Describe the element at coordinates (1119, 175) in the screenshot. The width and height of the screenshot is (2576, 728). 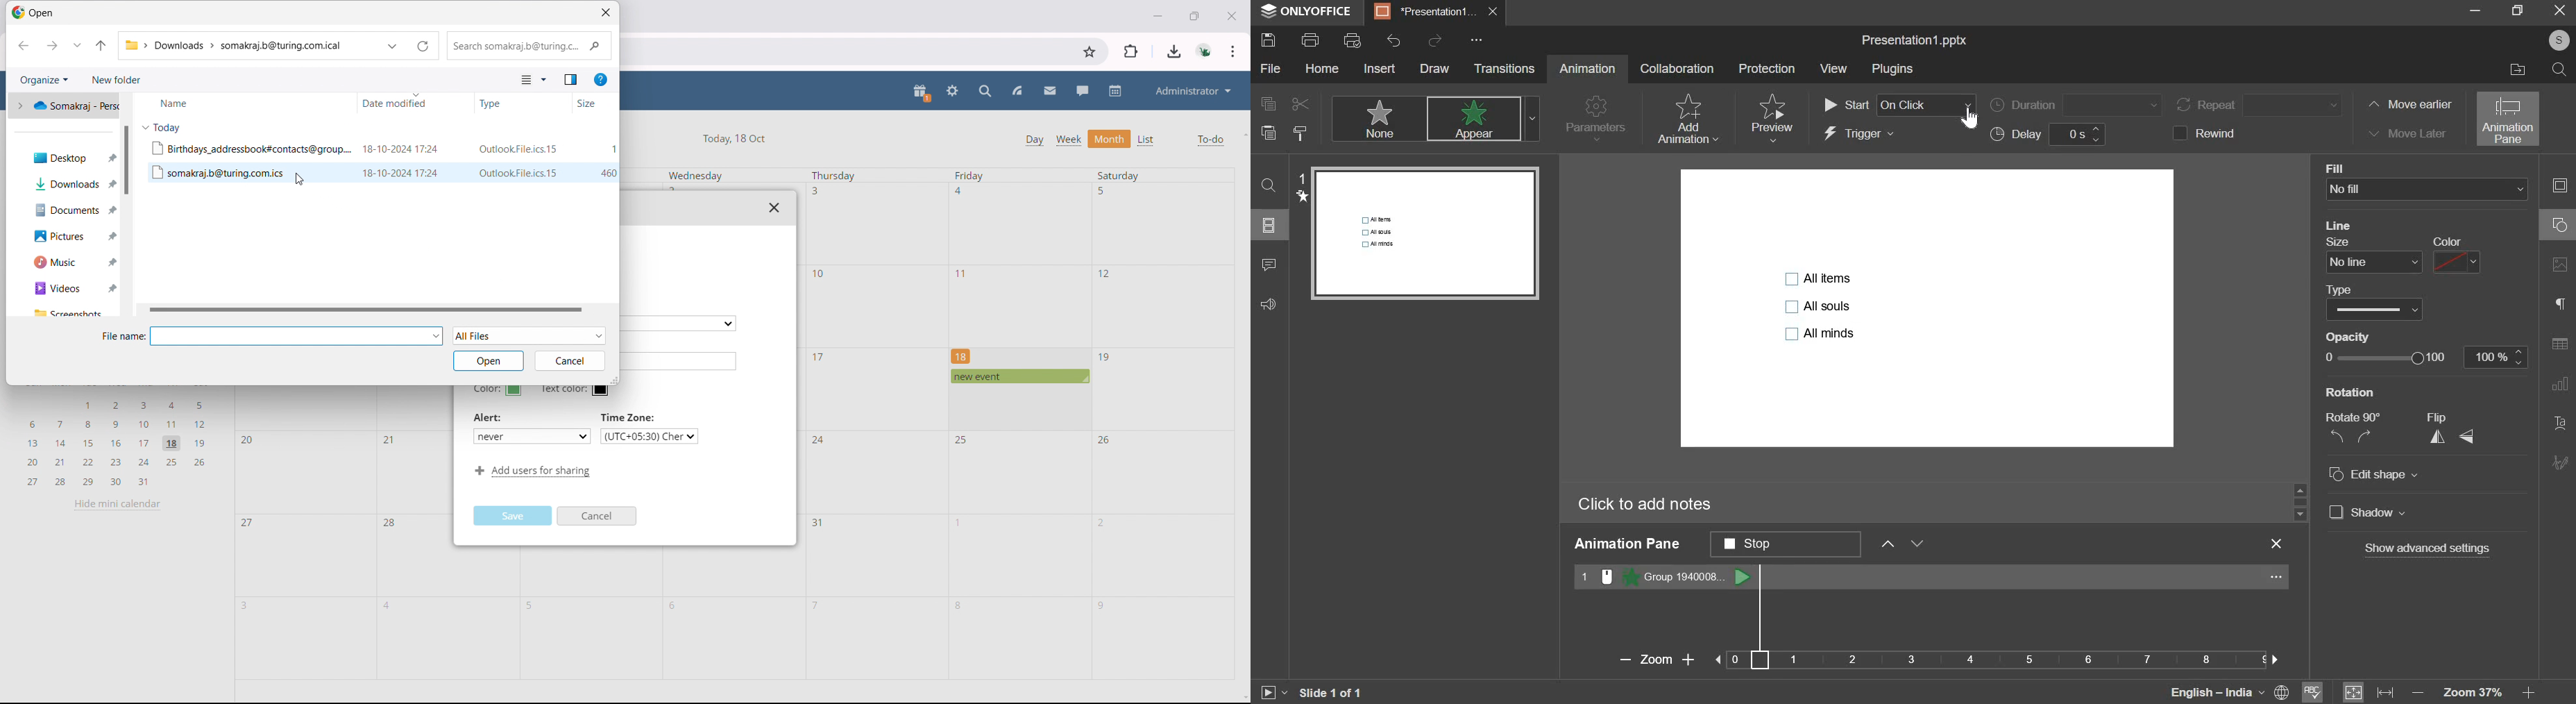
I see `Saturday` at that location.